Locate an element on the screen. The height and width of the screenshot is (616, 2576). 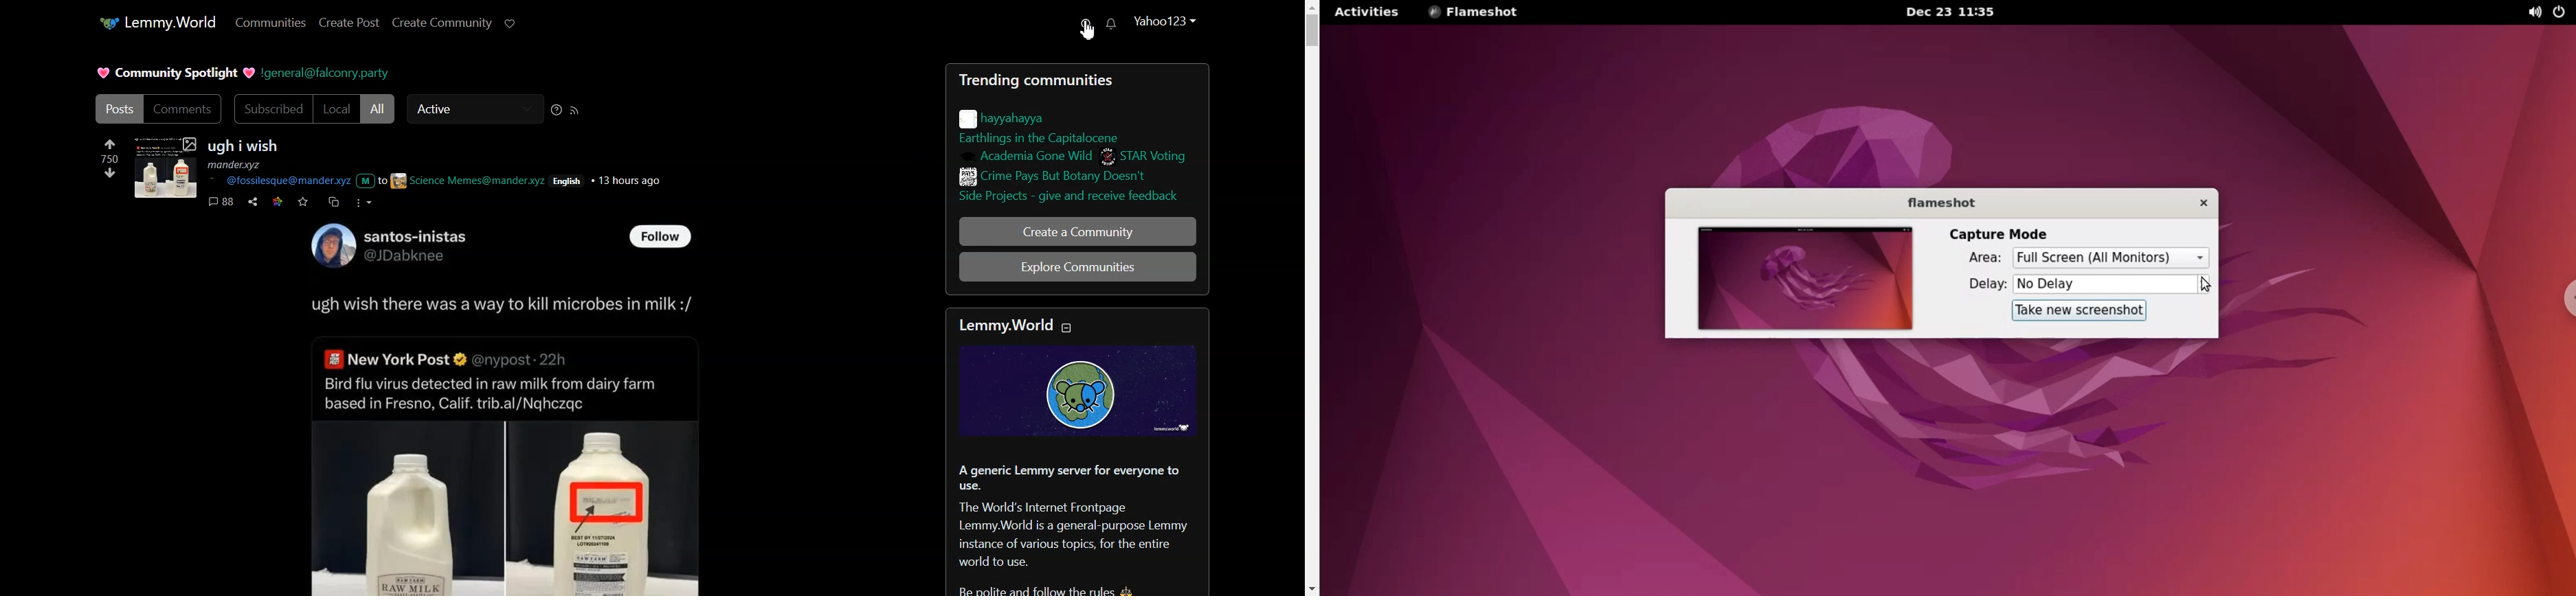
Post is located at coordinates (515, 439).